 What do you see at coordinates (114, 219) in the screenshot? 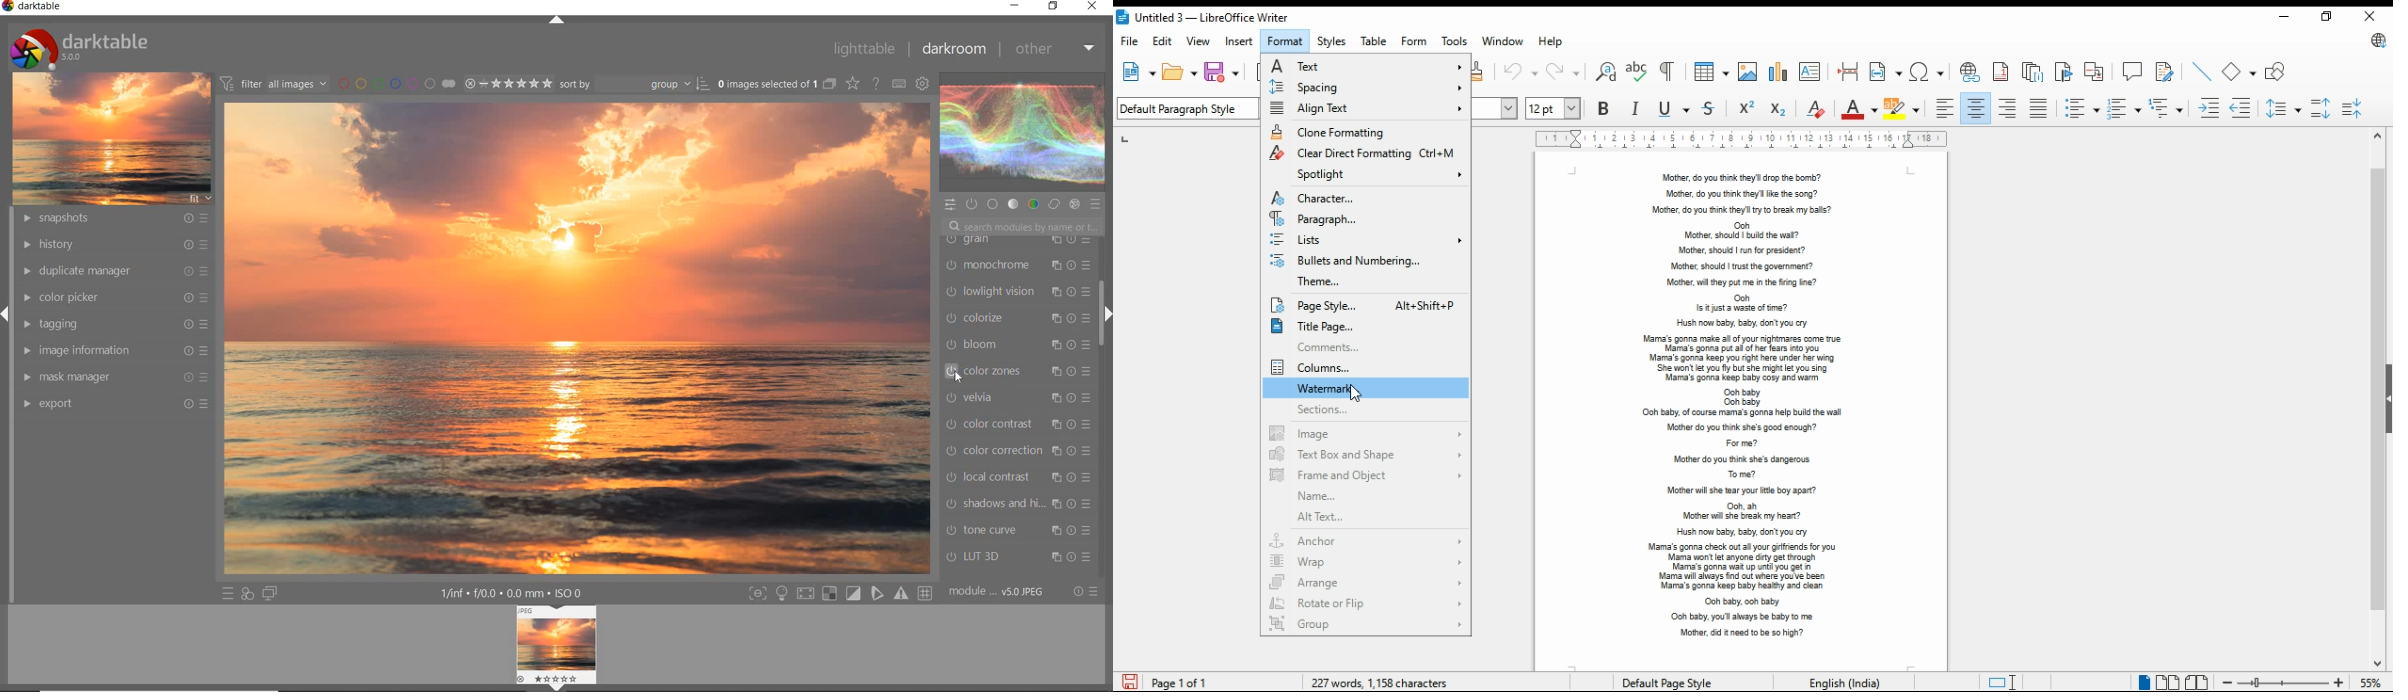
I see `SNAPSHOTS` at bounding box center [114, 219].